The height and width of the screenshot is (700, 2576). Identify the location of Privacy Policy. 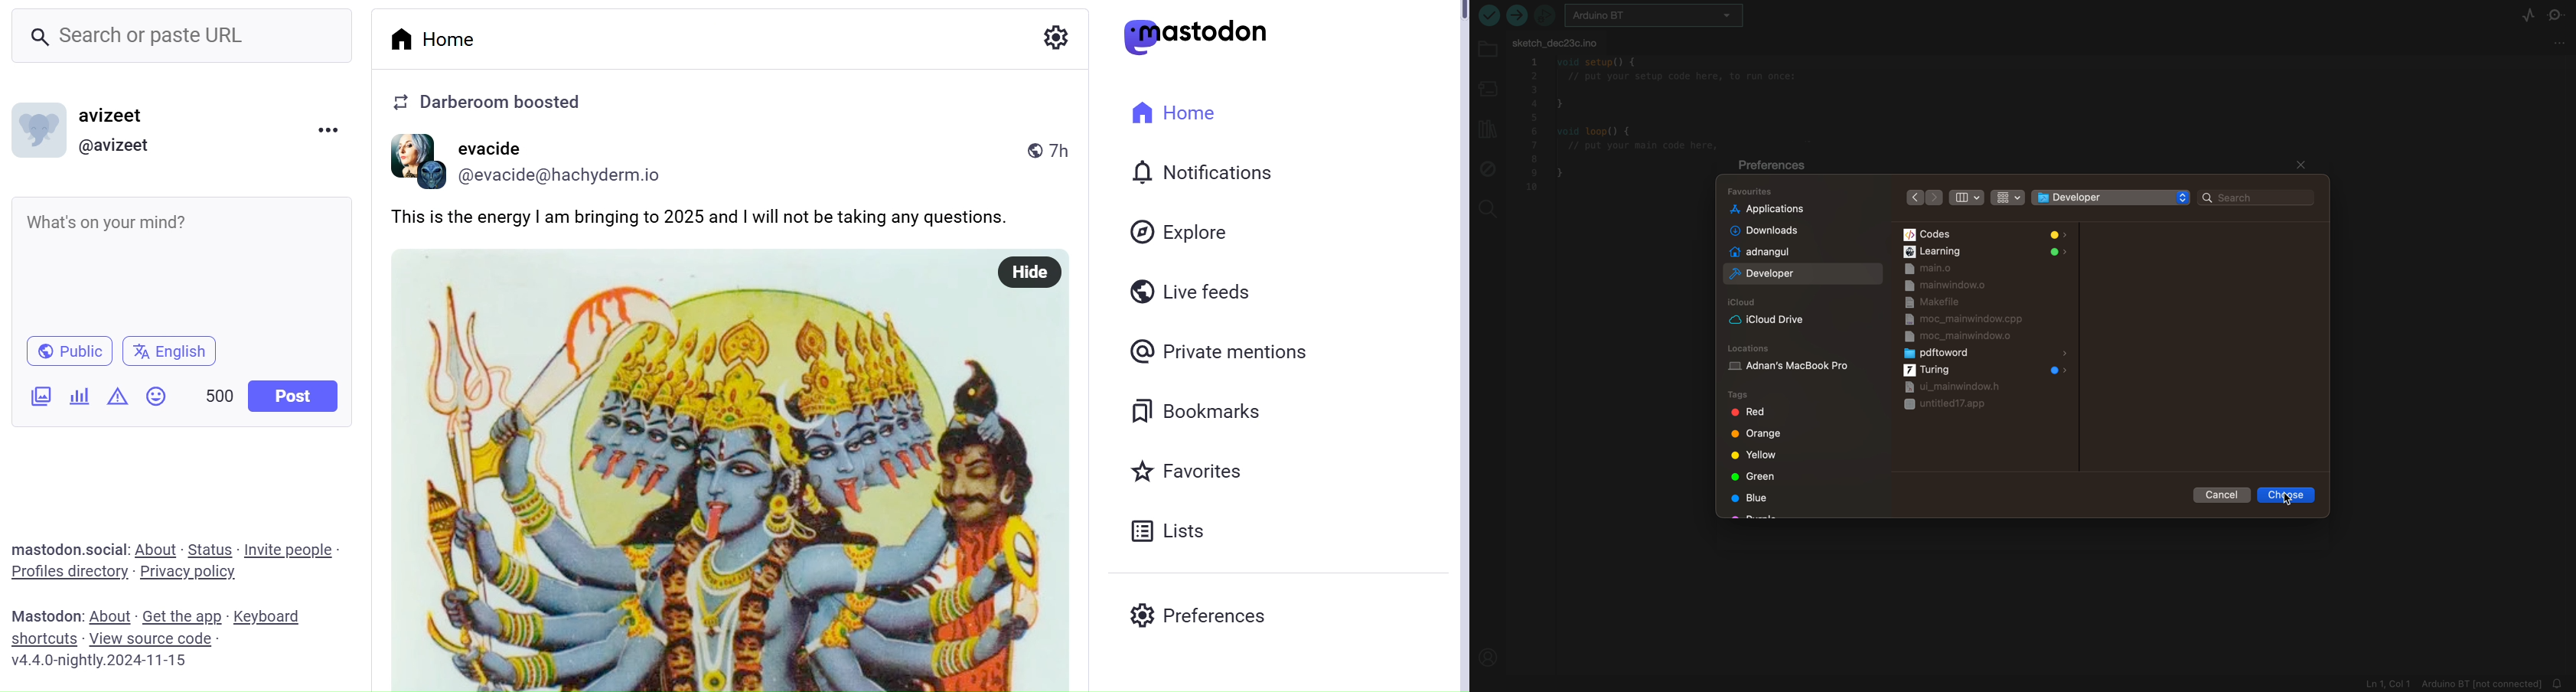
(192, 570).